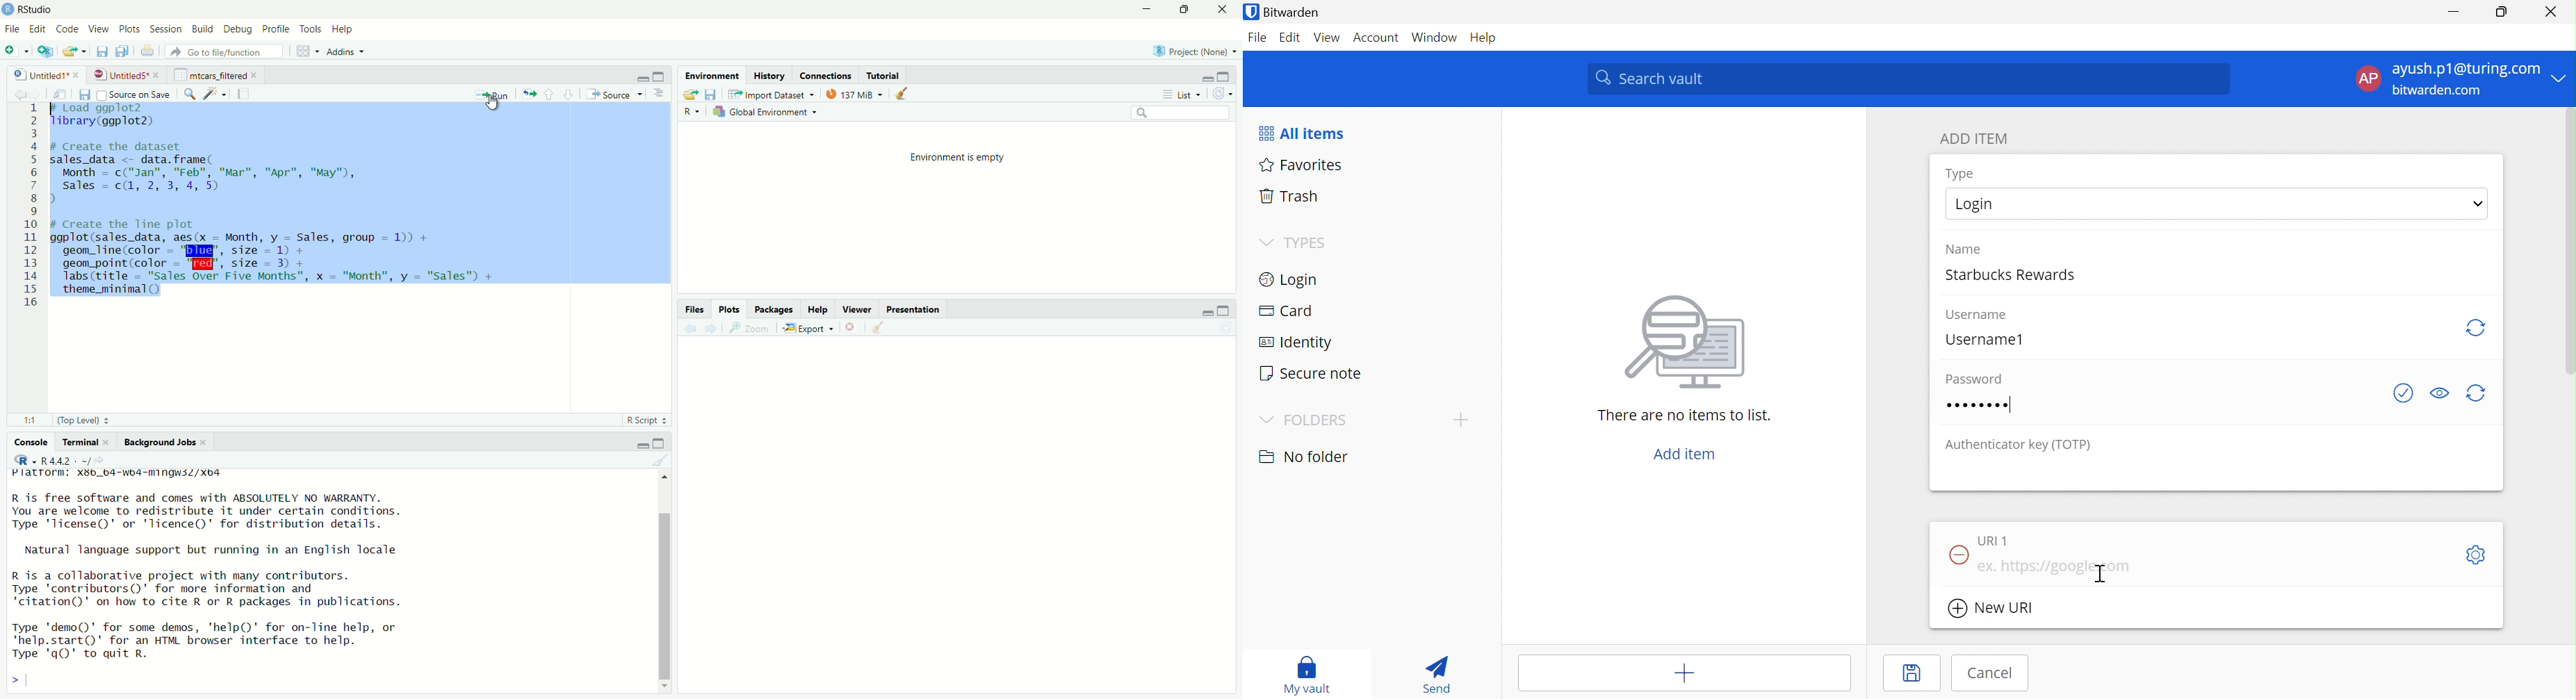 The image size is (2576, 700). What do you see at coordinates (166, 30) in the screenshot?
I see `session` at bounding box center [166, 30].